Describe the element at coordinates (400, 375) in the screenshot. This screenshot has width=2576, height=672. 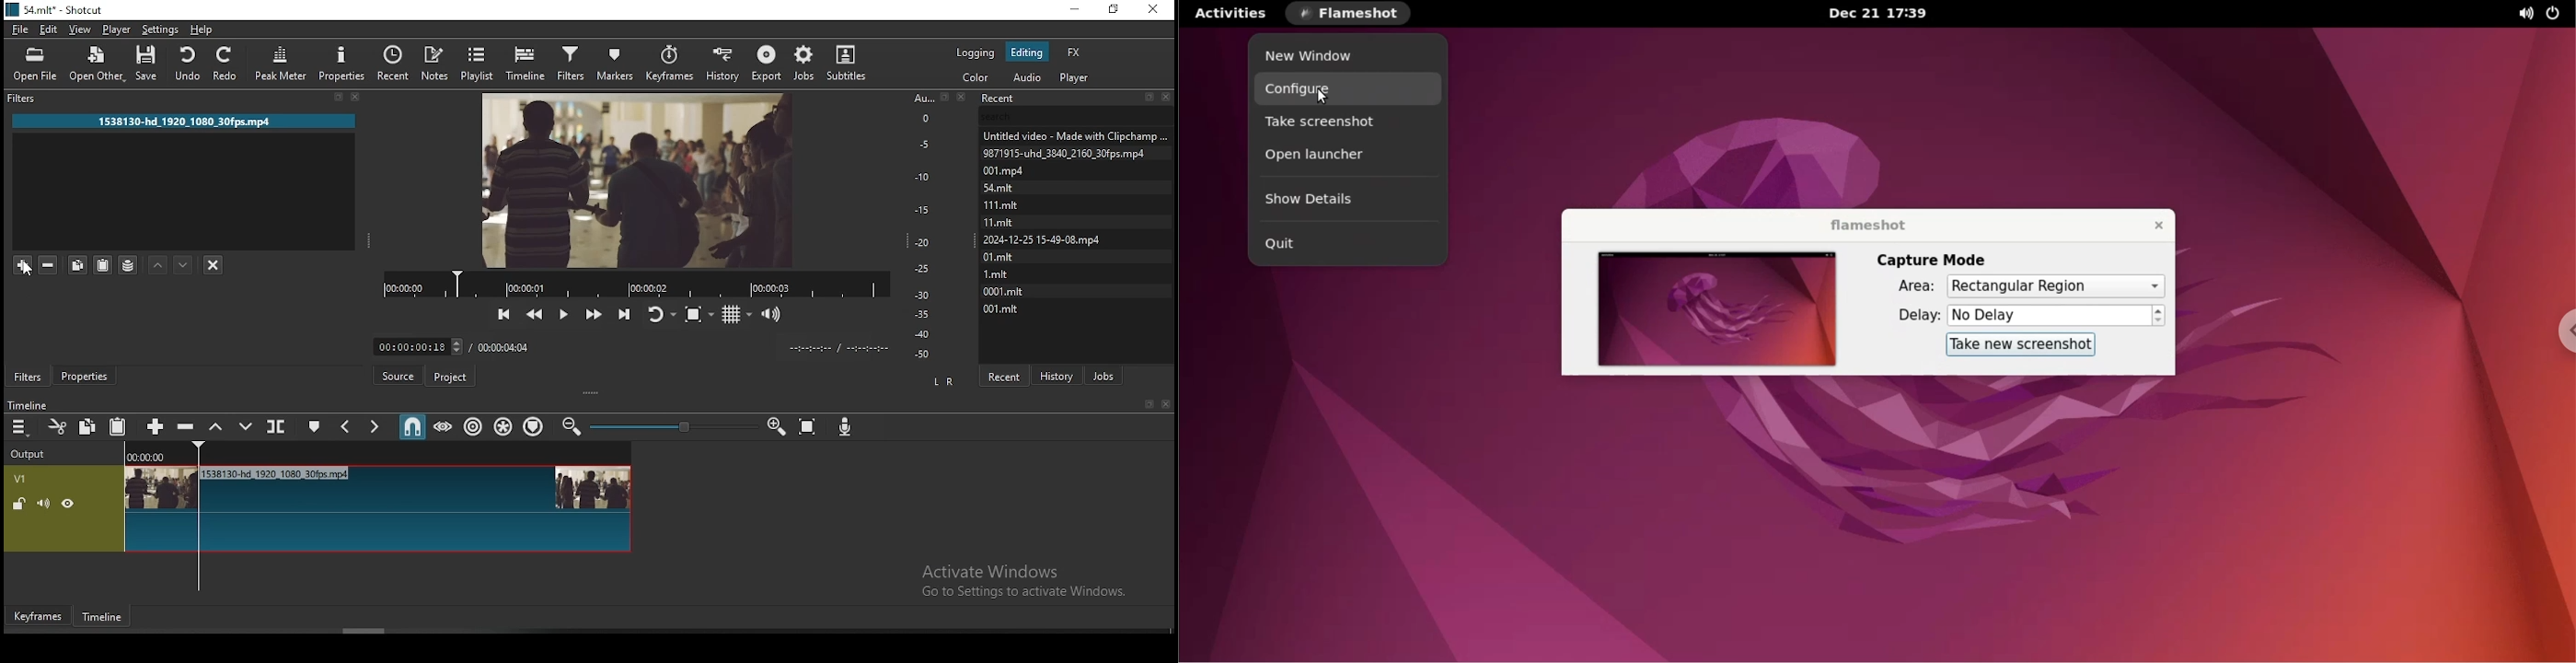
I see `` at that location.